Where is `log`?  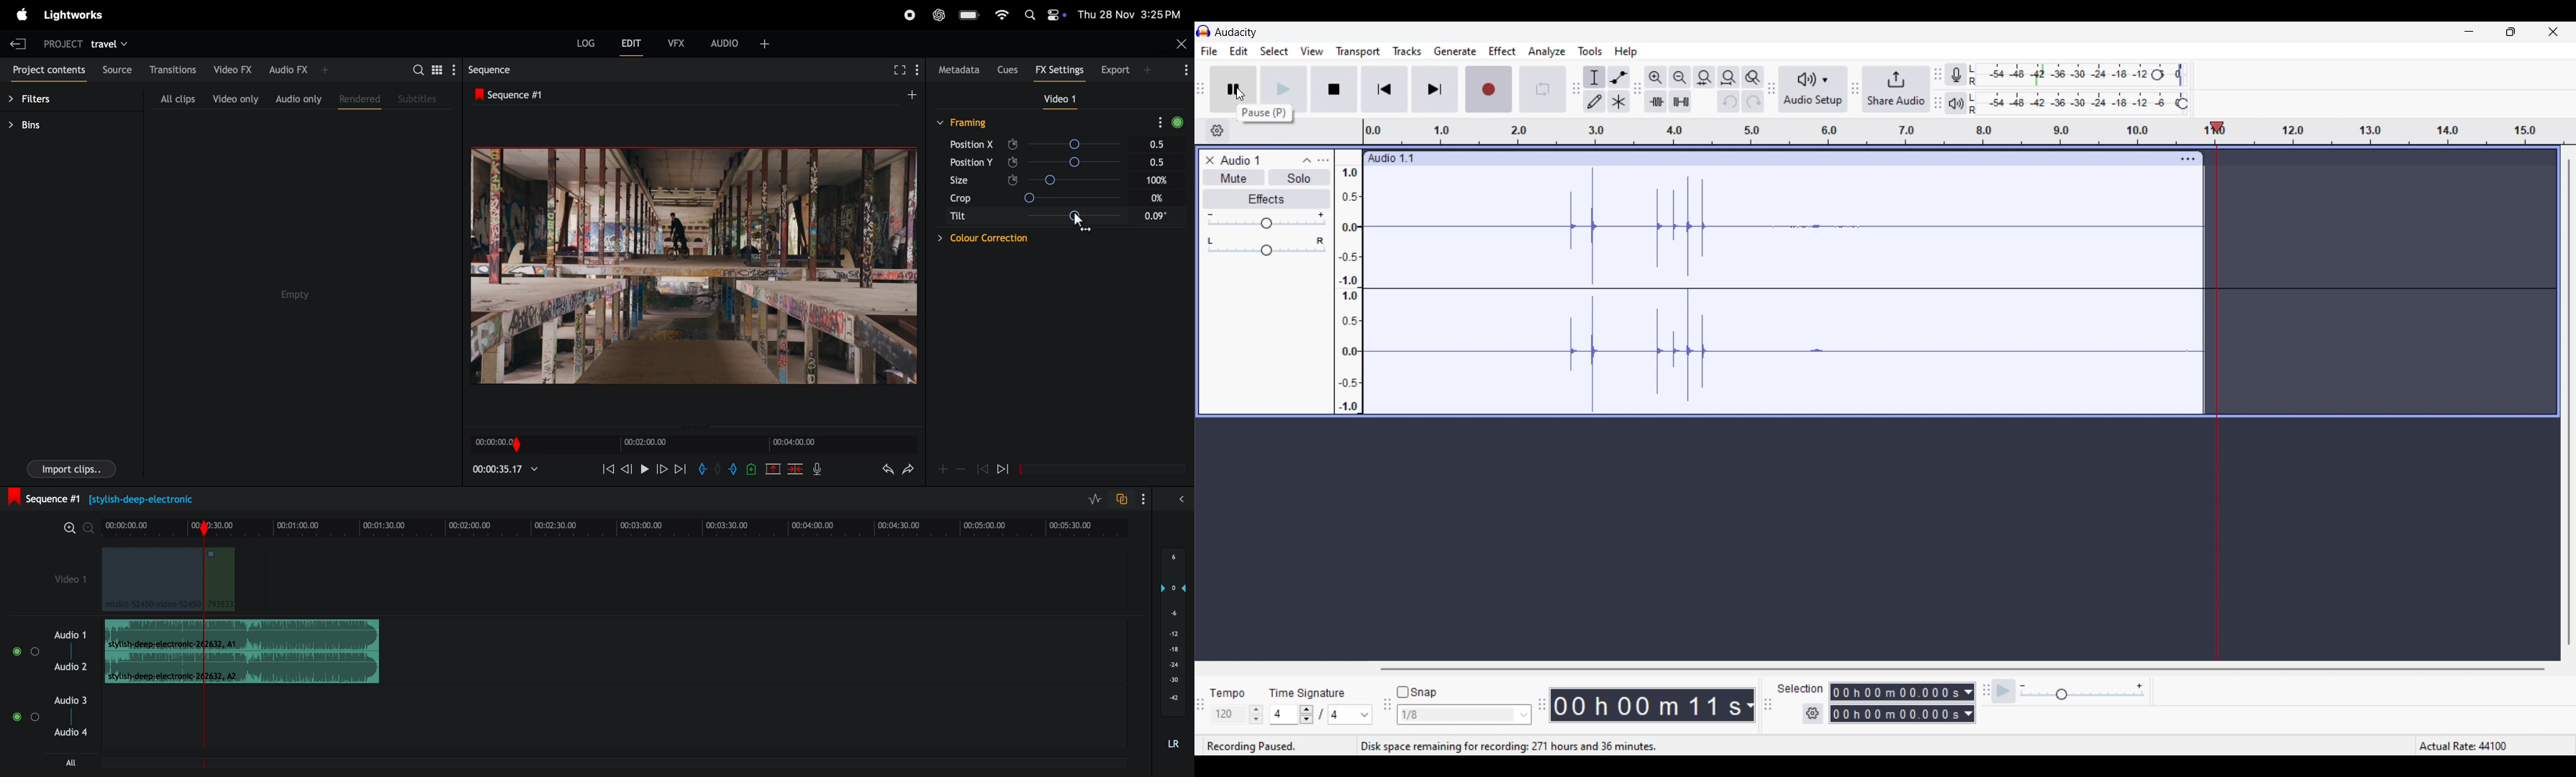
log is located at coordinates (586, 41).